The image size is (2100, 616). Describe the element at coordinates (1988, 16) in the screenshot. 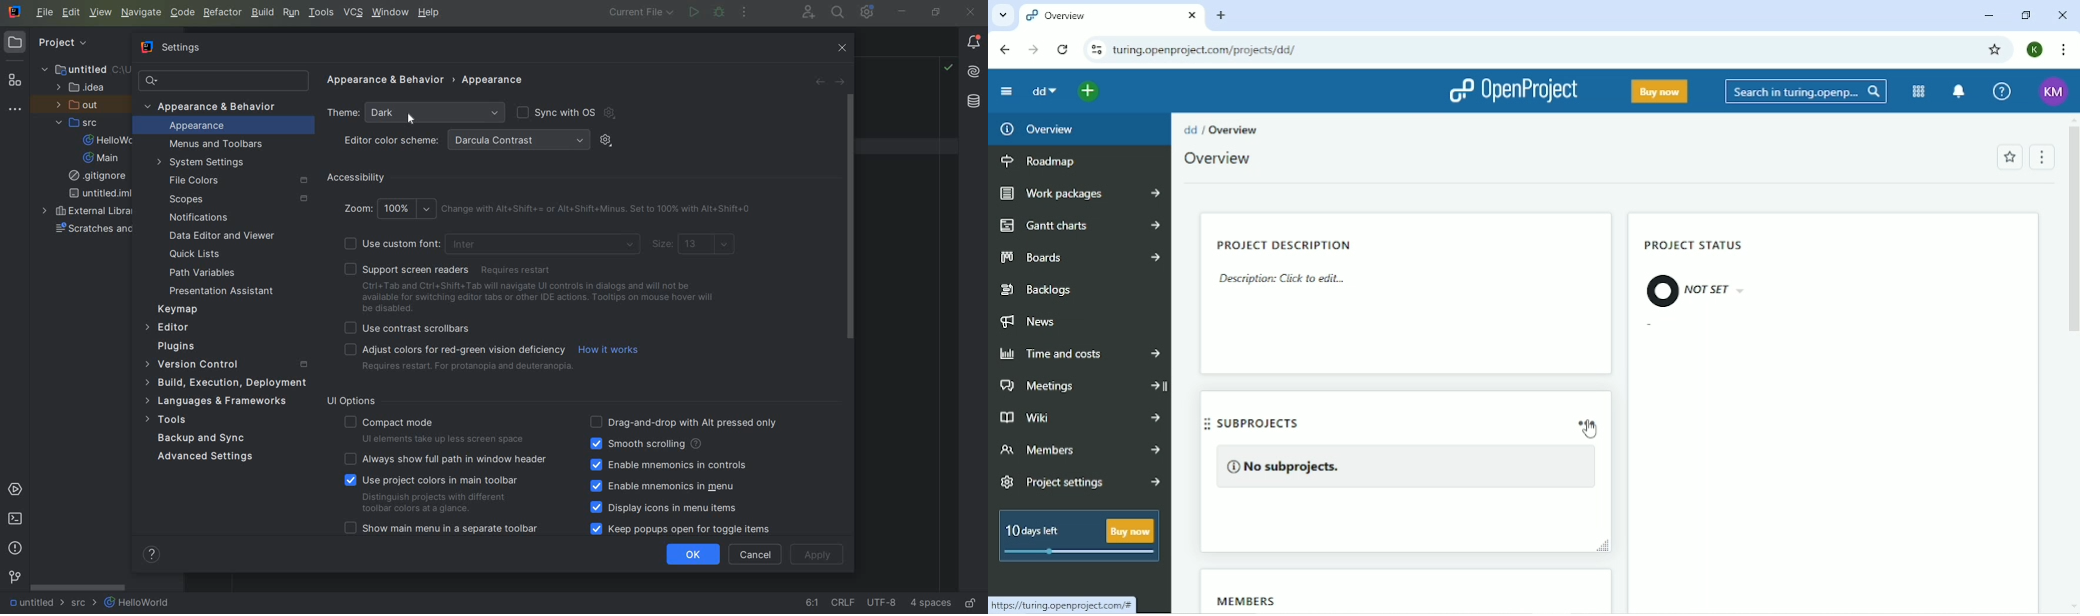

I see `Minimize` at that location.